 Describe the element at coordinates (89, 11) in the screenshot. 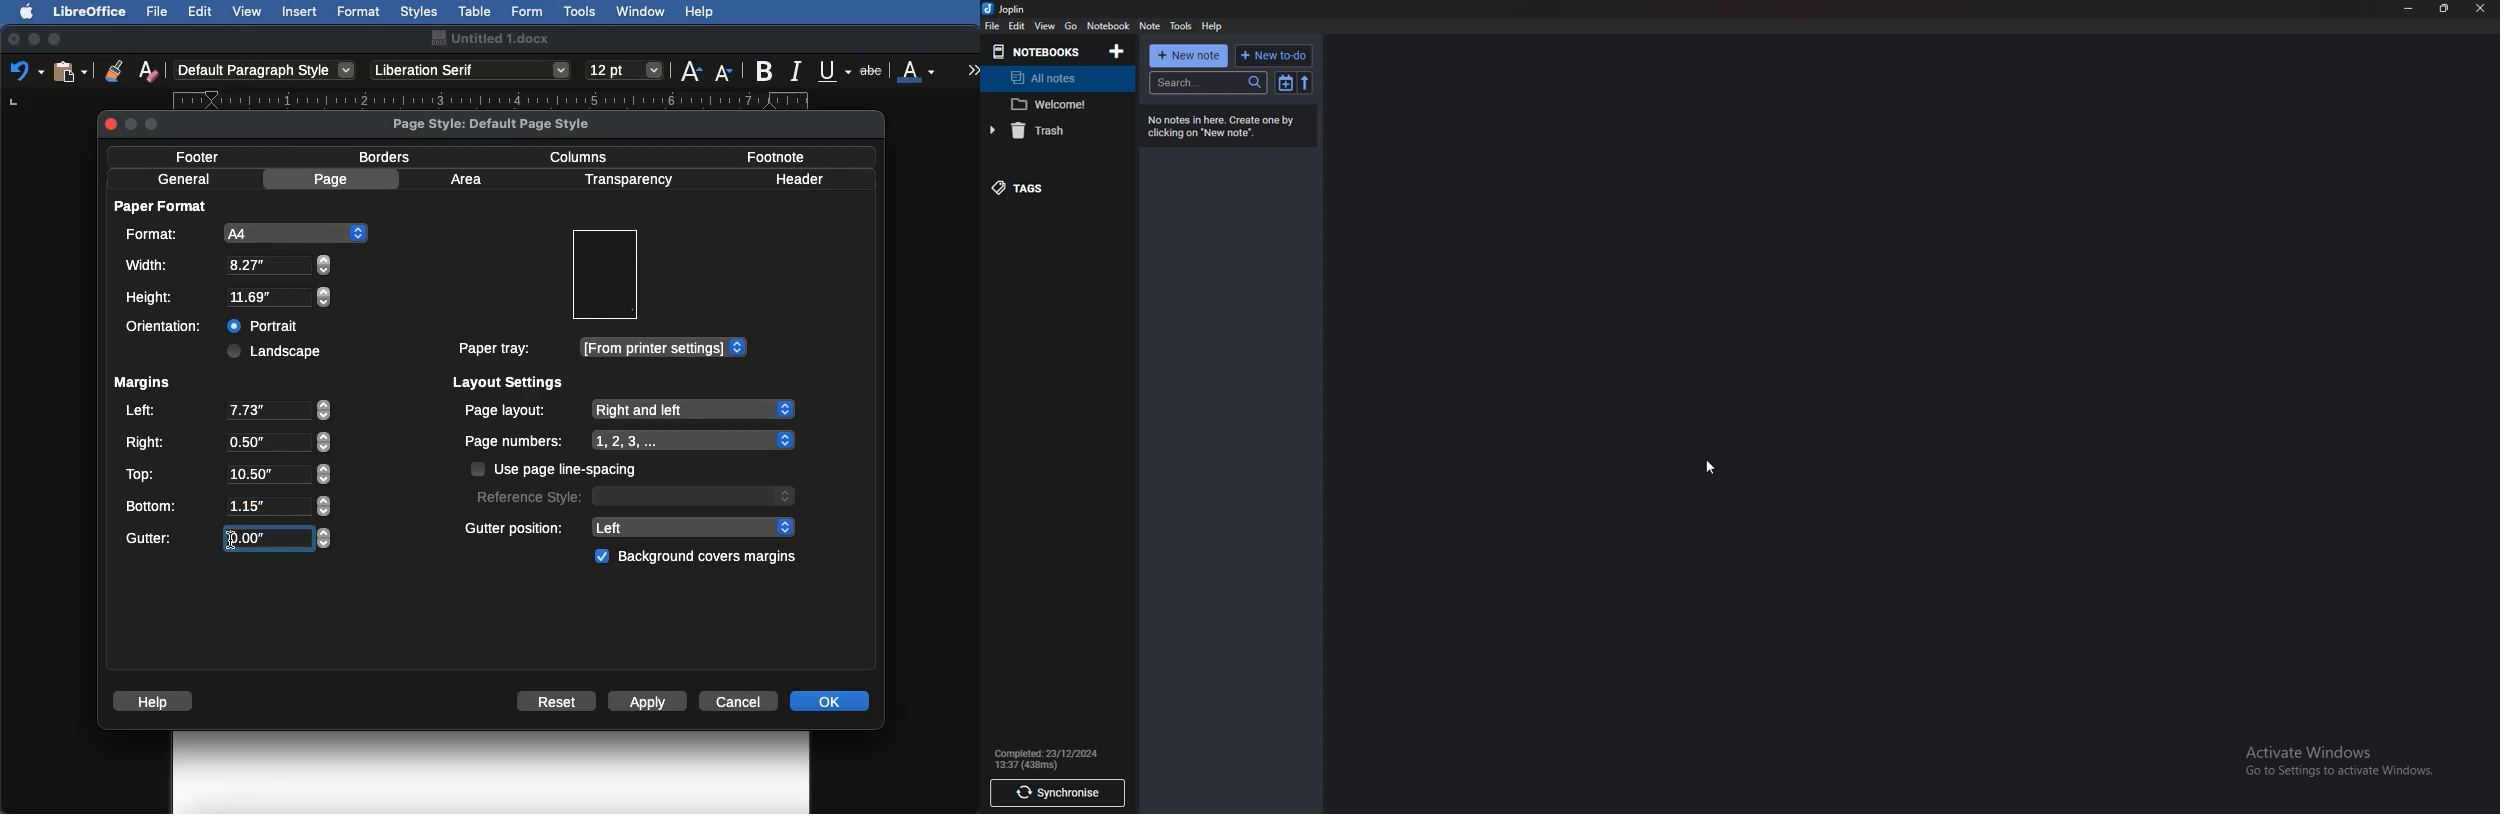

I see `LibreOffice` at that location.